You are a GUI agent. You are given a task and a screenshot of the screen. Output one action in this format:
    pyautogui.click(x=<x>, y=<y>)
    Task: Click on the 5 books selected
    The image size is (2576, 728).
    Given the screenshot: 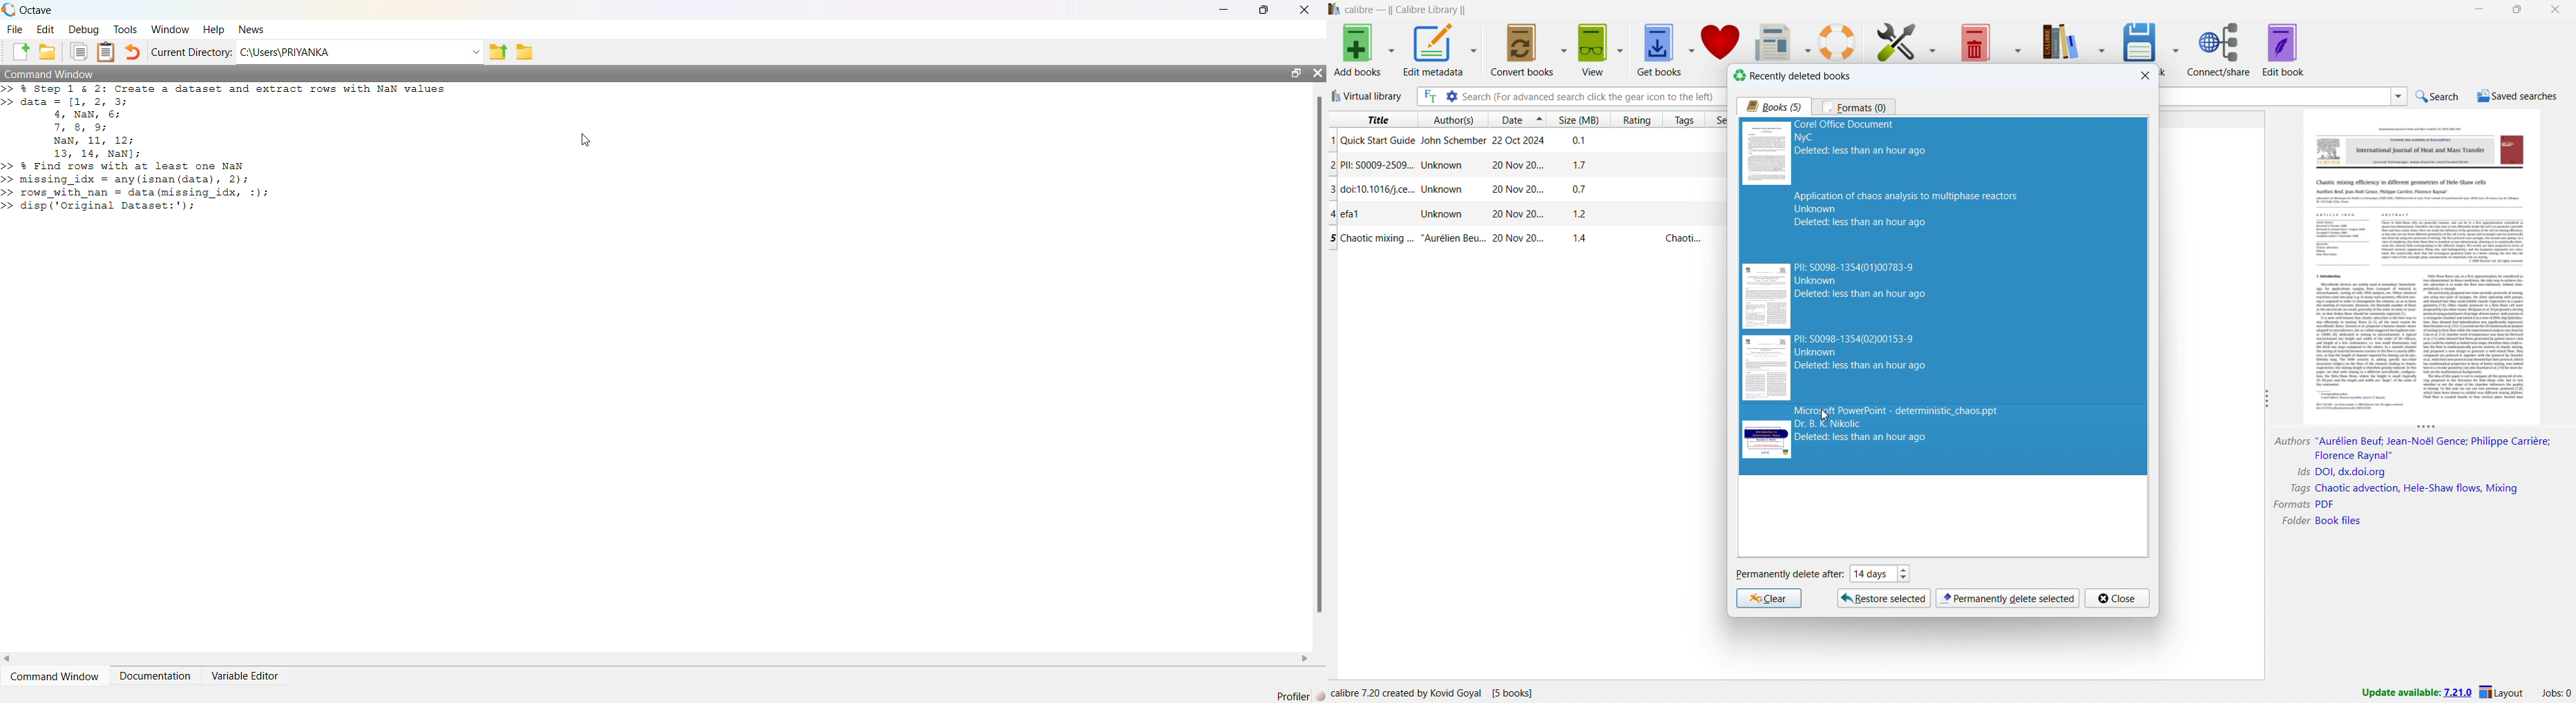 What is the action you would take?
    pyautogui.click(x=1944, y=297)
    